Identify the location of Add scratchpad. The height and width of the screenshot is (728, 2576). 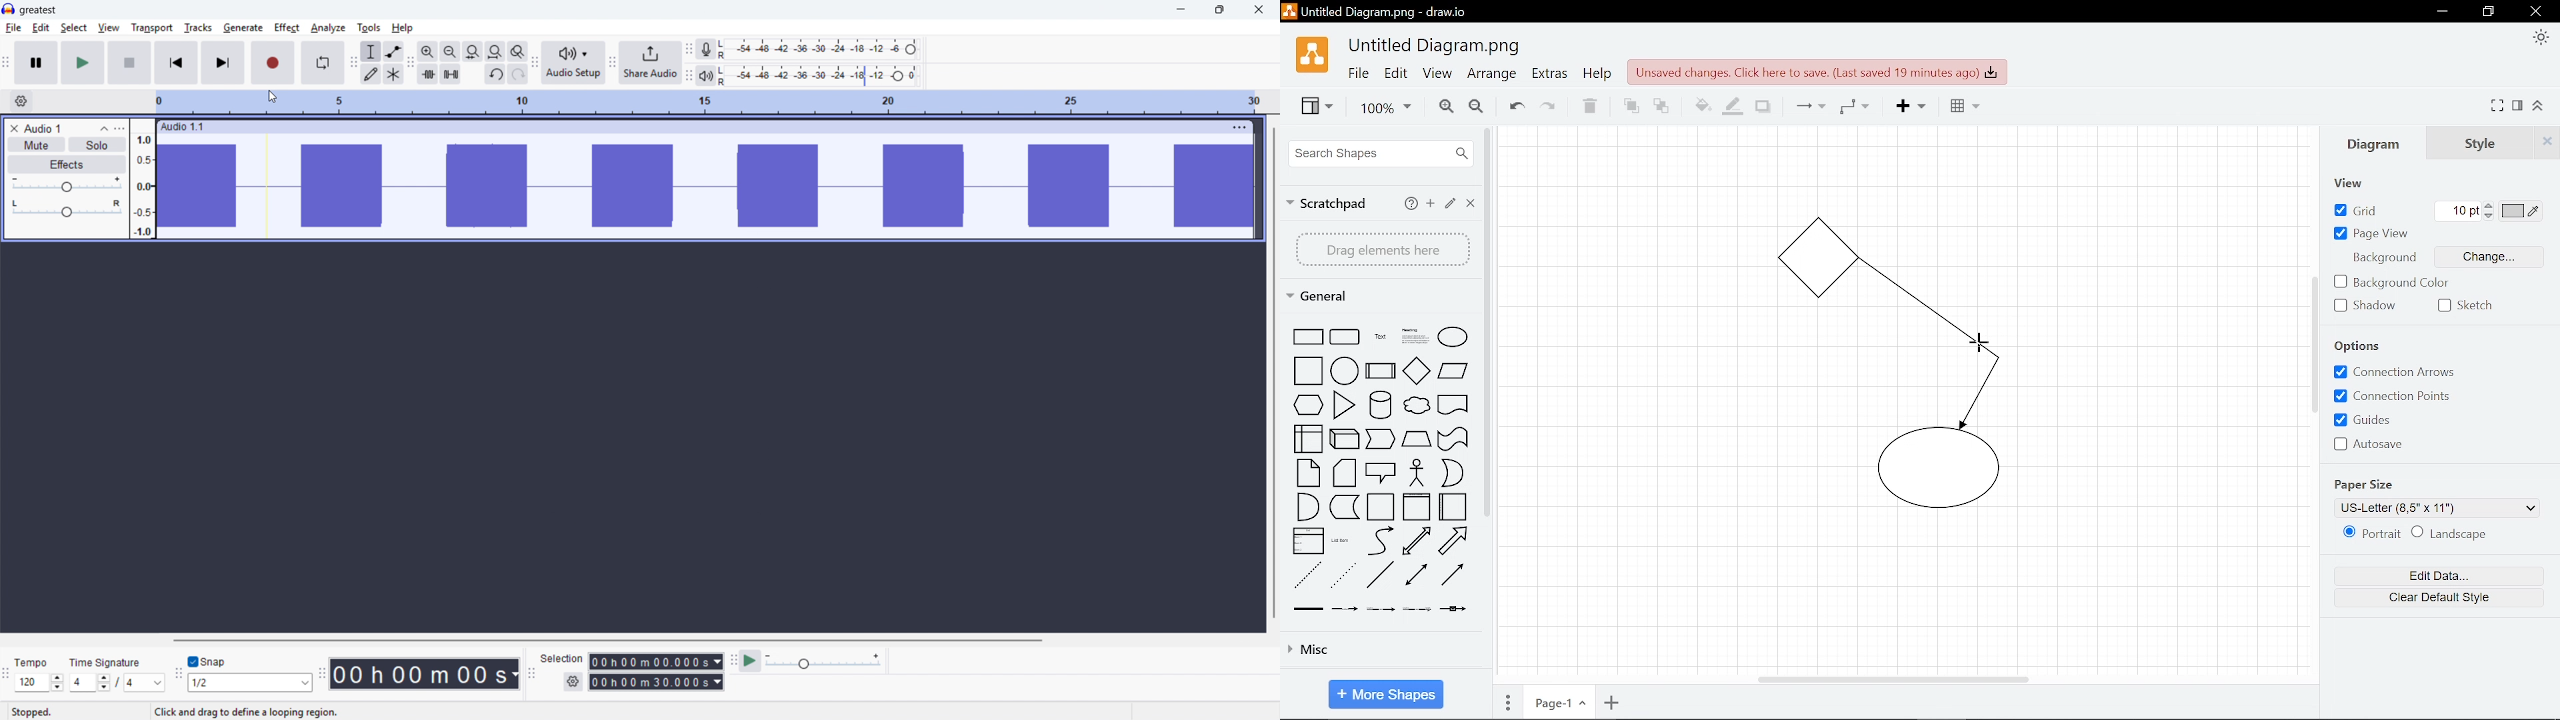
(1431, 204).